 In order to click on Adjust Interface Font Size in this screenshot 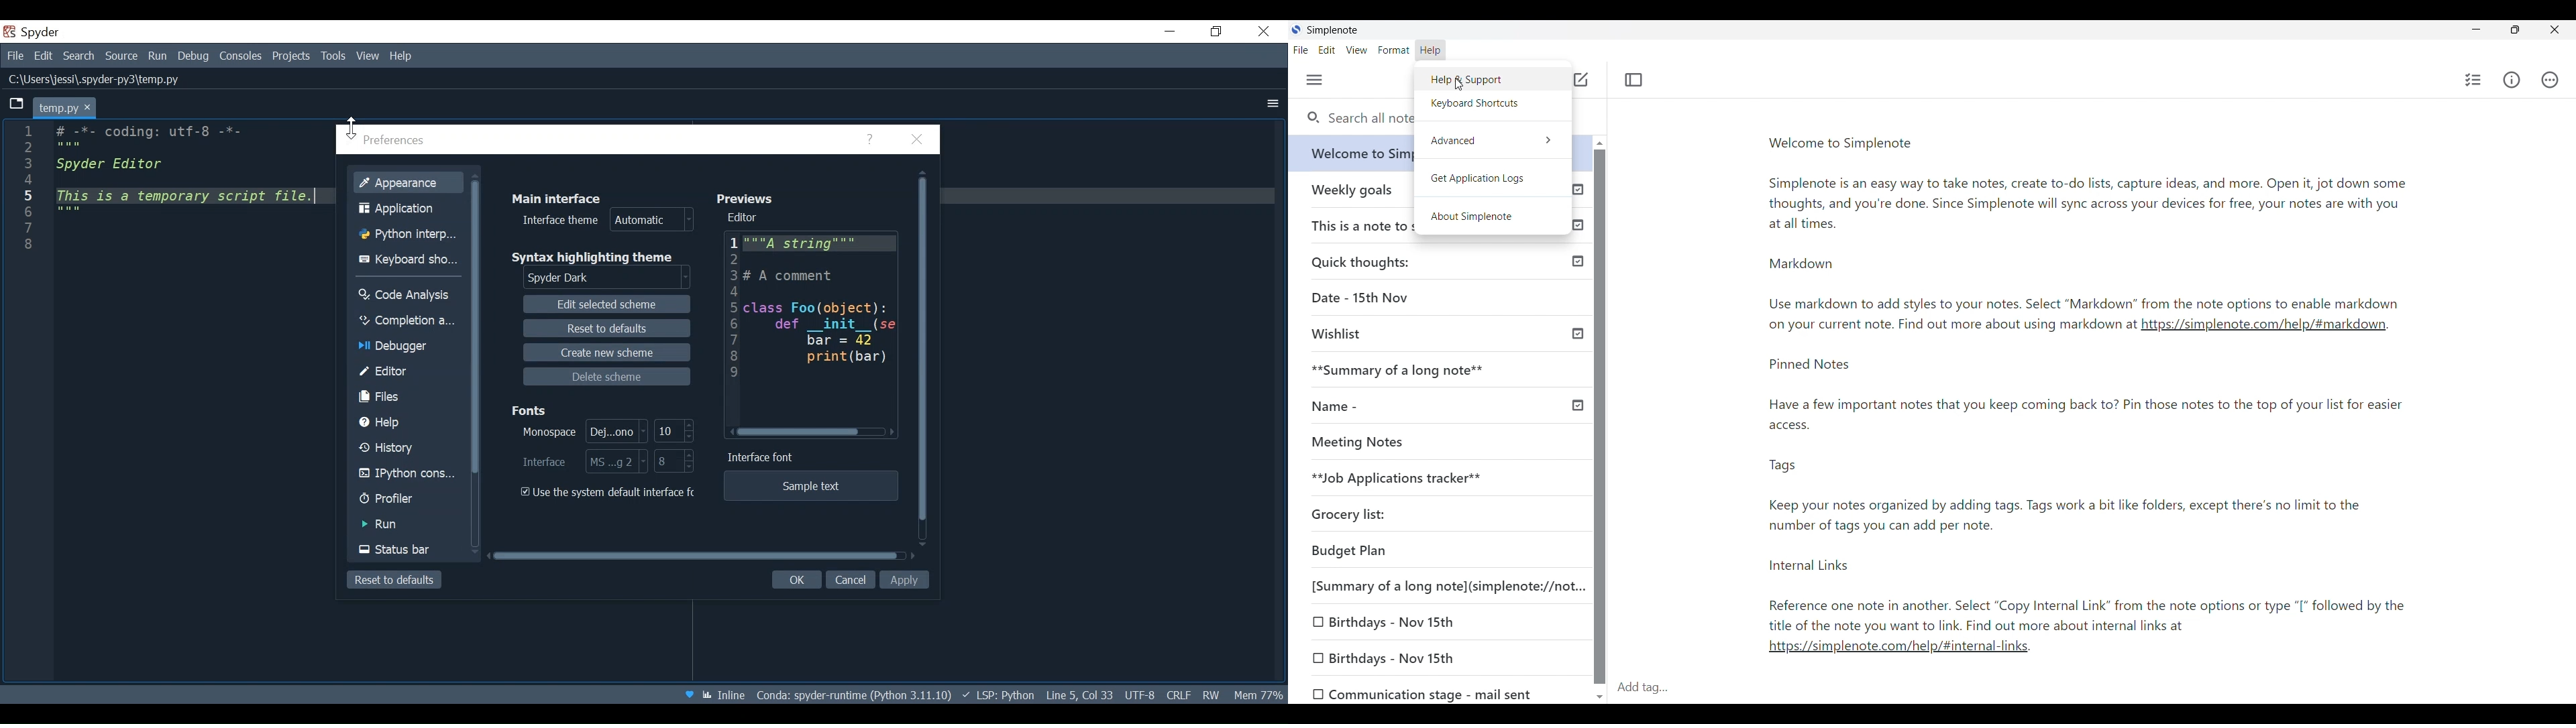, I will do `click(675, 462)`.